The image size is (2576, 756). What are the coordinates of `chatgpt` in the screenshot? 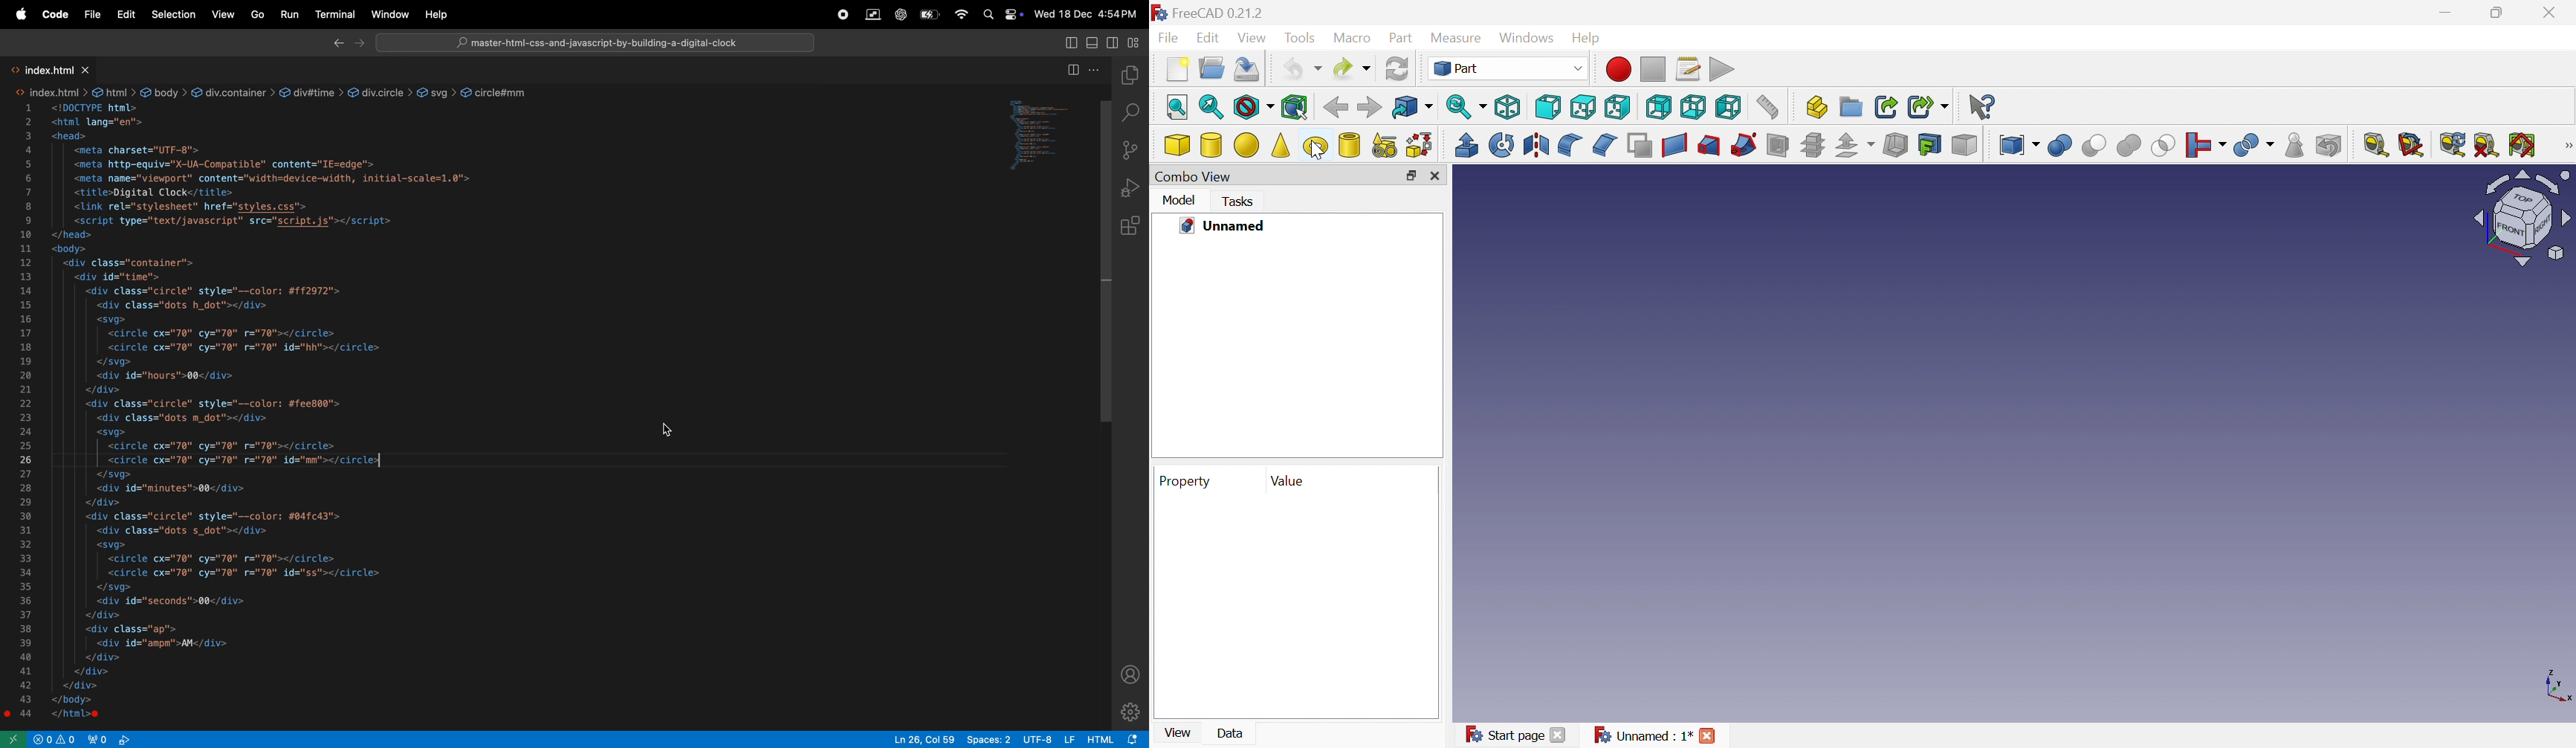 It's located at (901, 15).